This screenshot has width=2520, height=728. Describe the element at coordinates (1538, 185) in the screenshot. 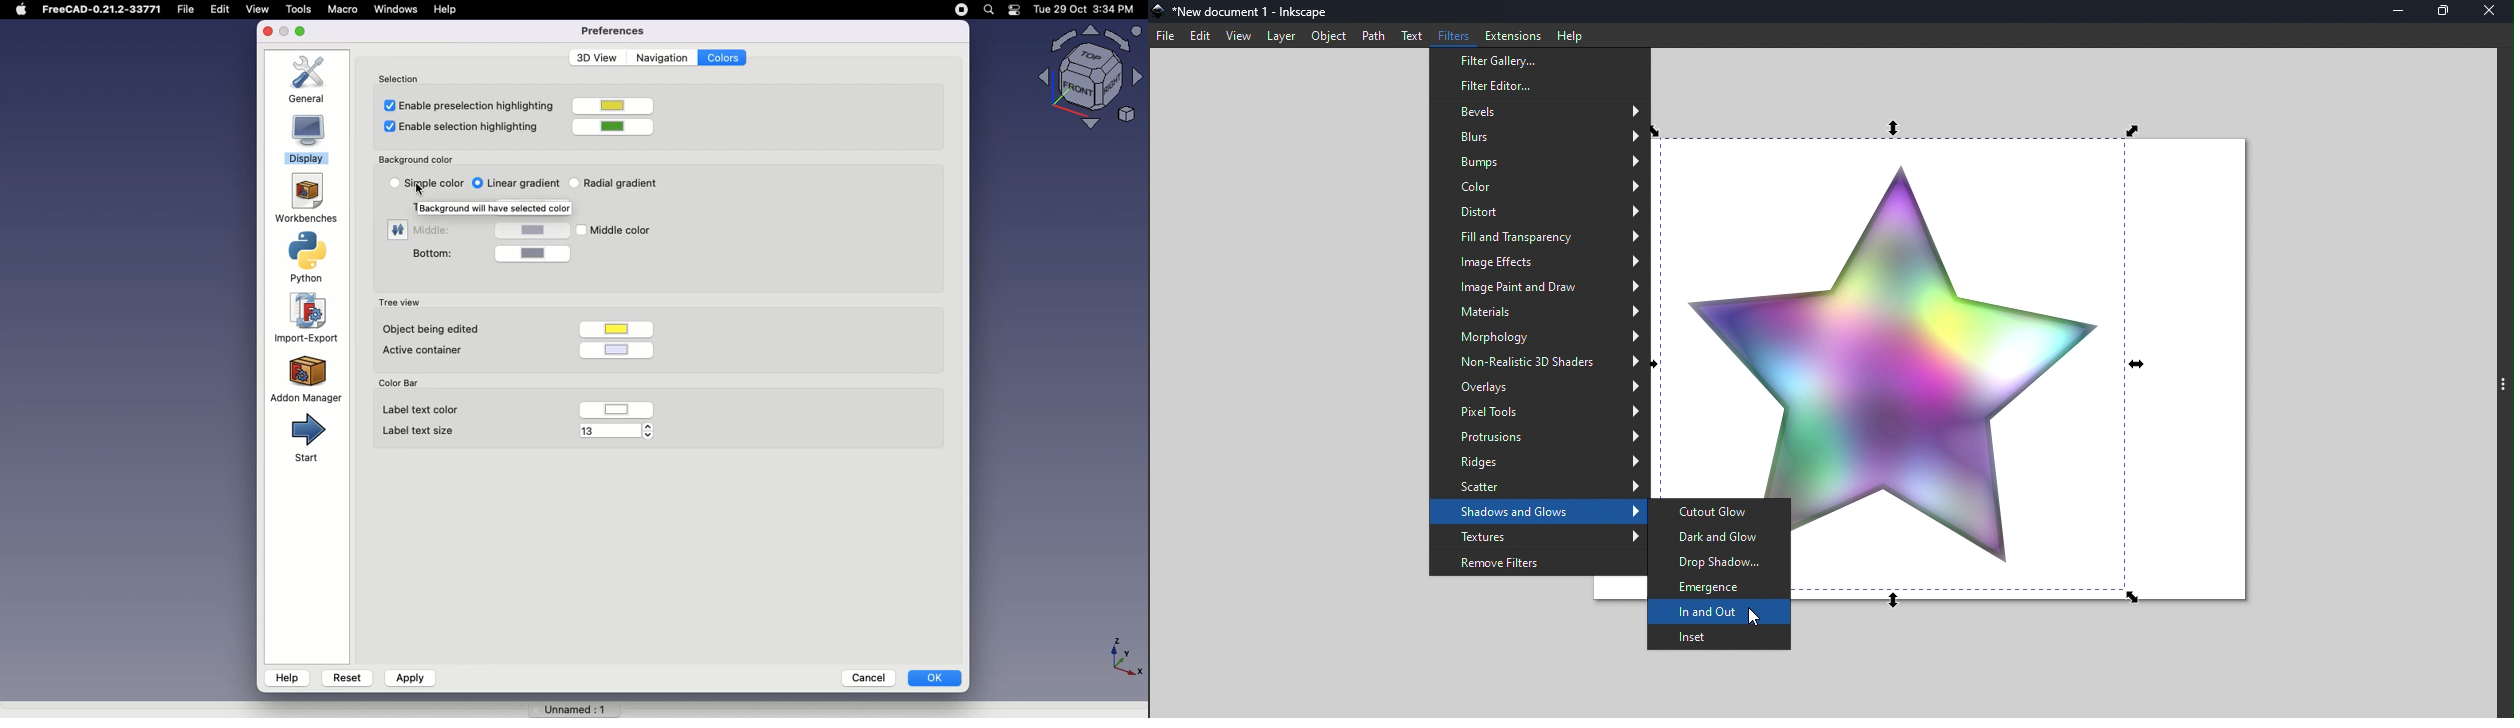

I see `Color ` at that location.